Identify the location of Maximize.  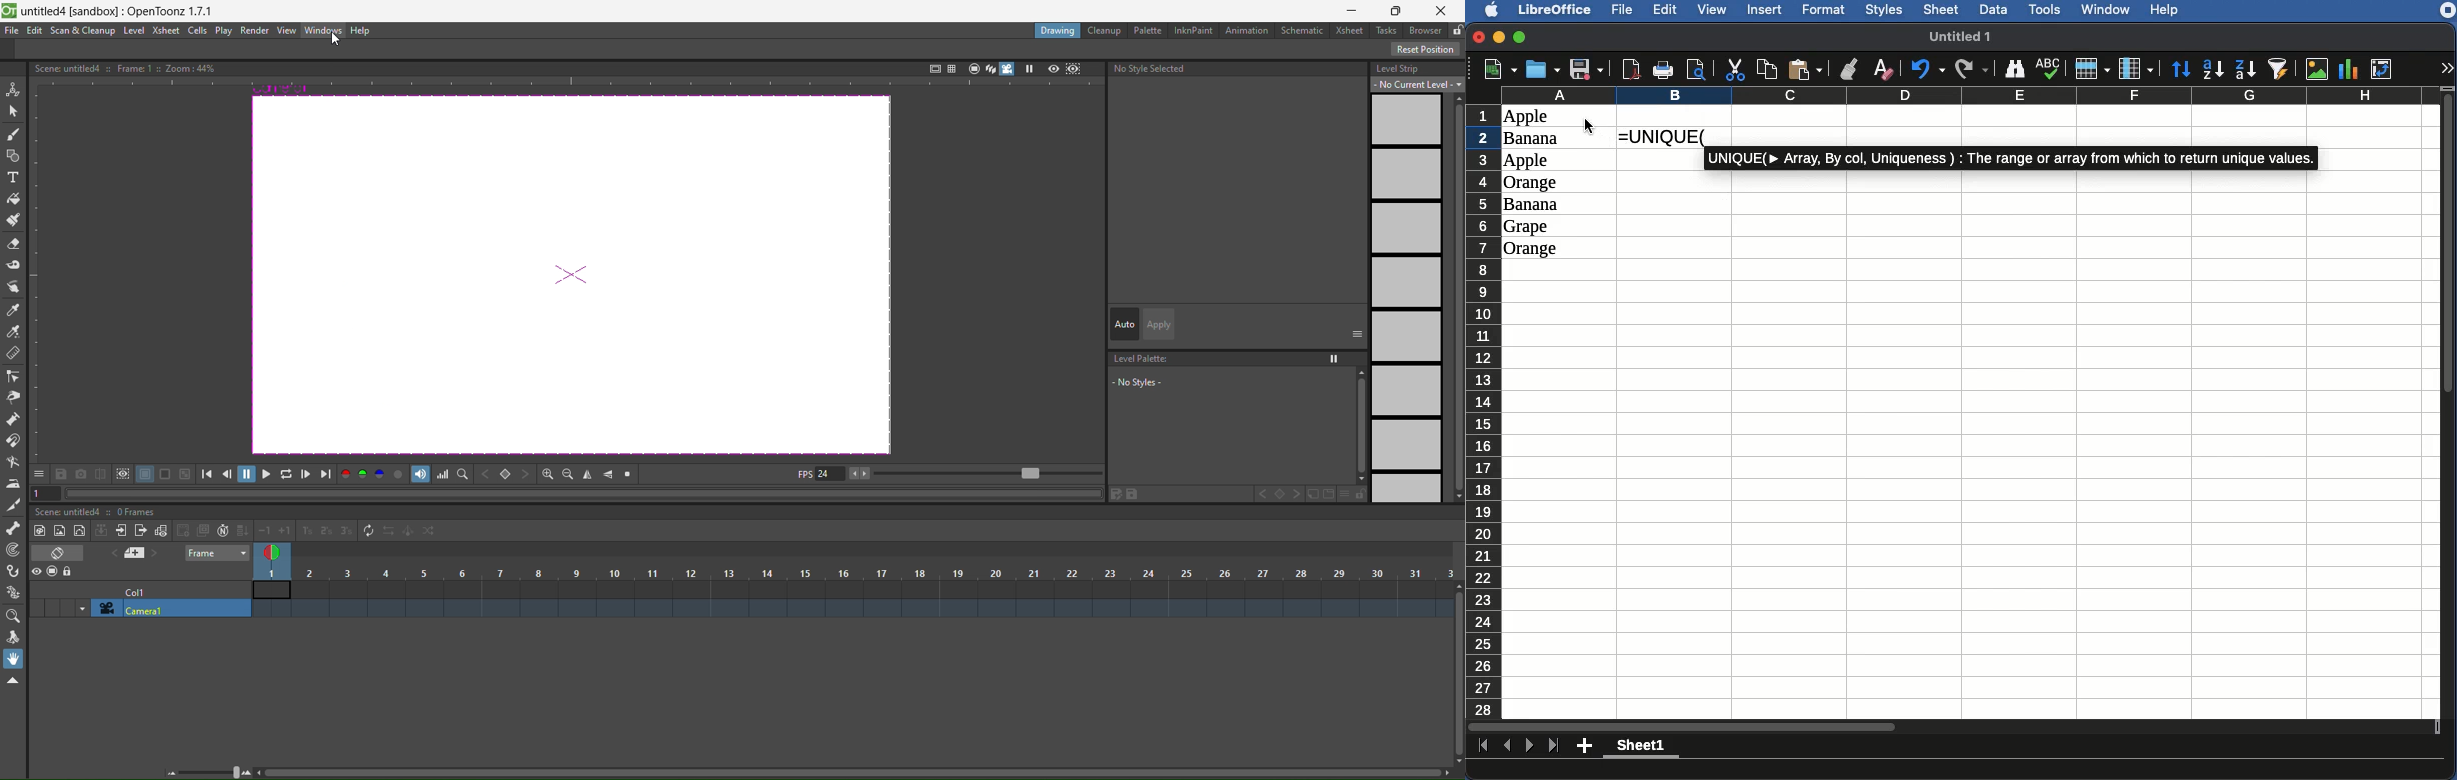
(1520, 36).